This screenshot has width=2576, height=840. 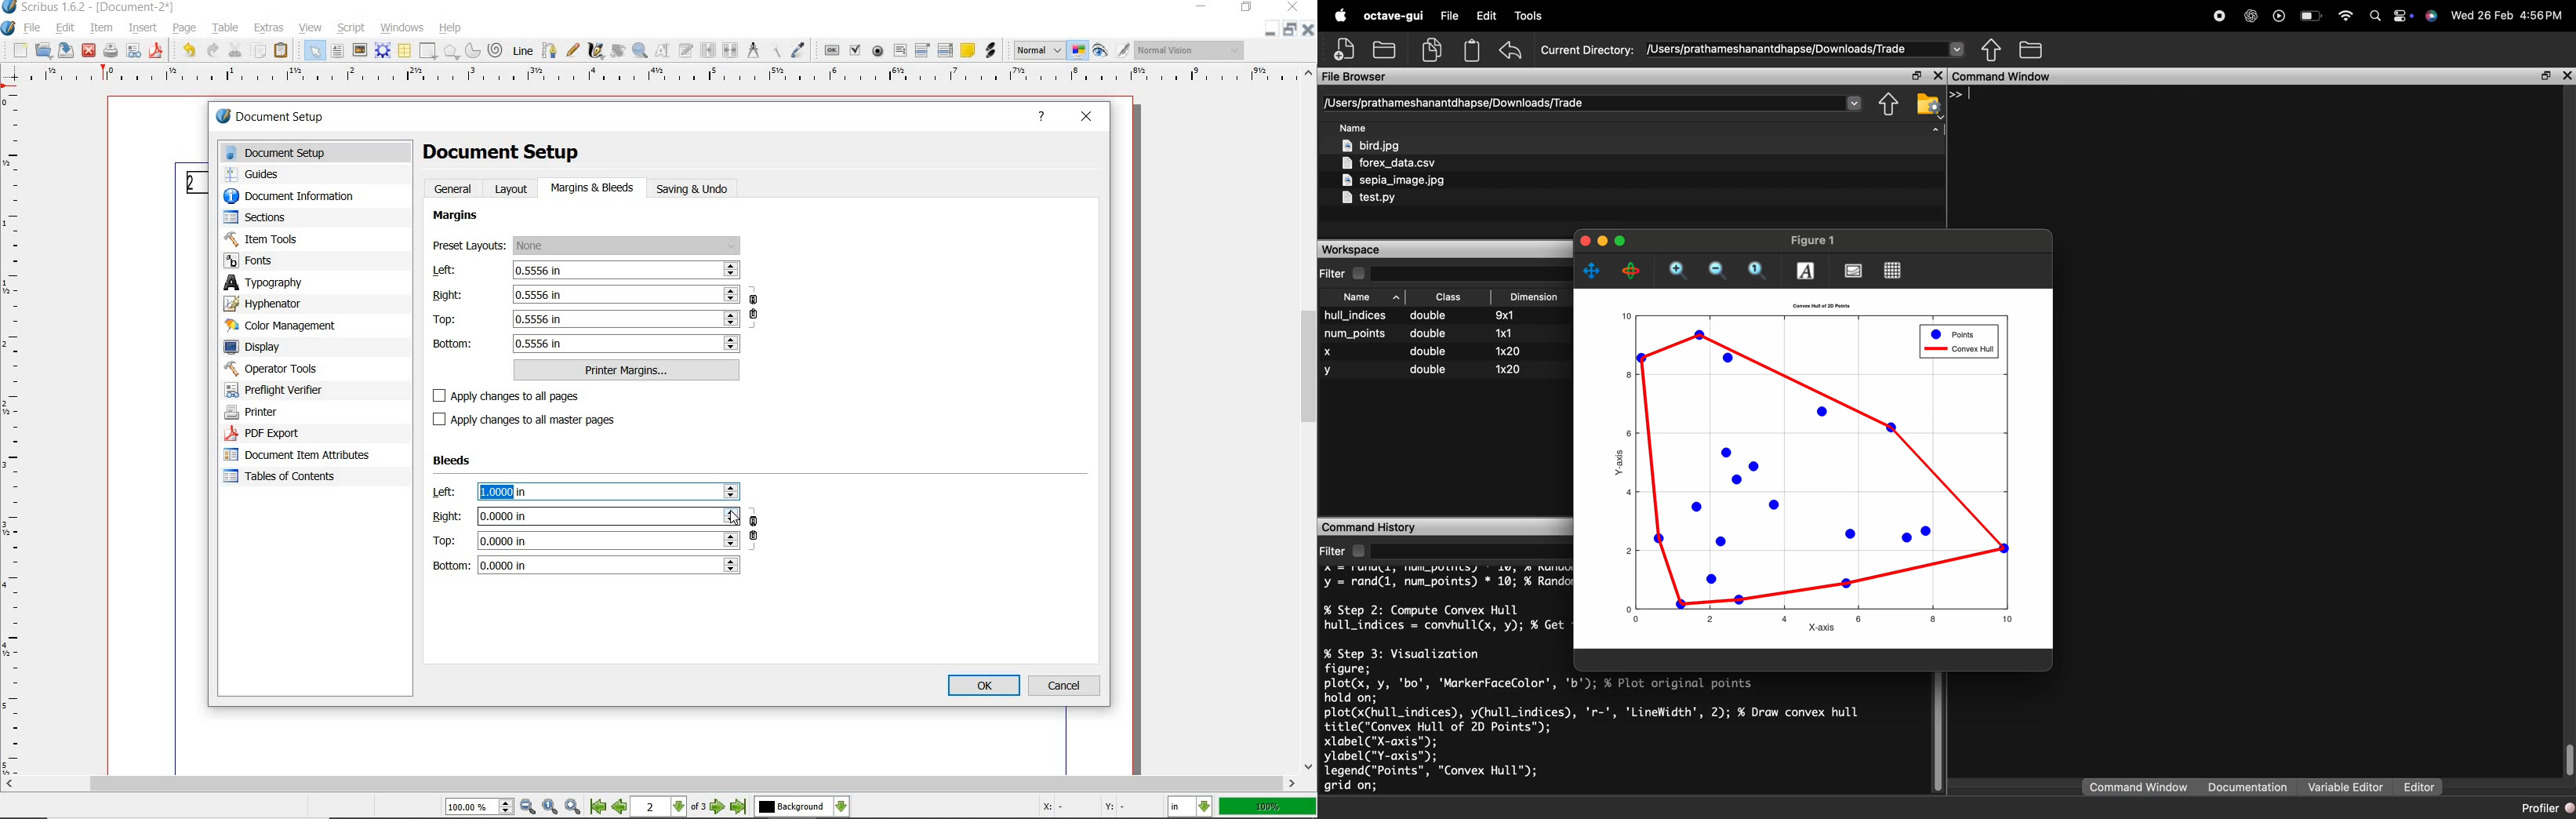 I want to click on Curspr Coordinates, so click(x=1085, y=808).